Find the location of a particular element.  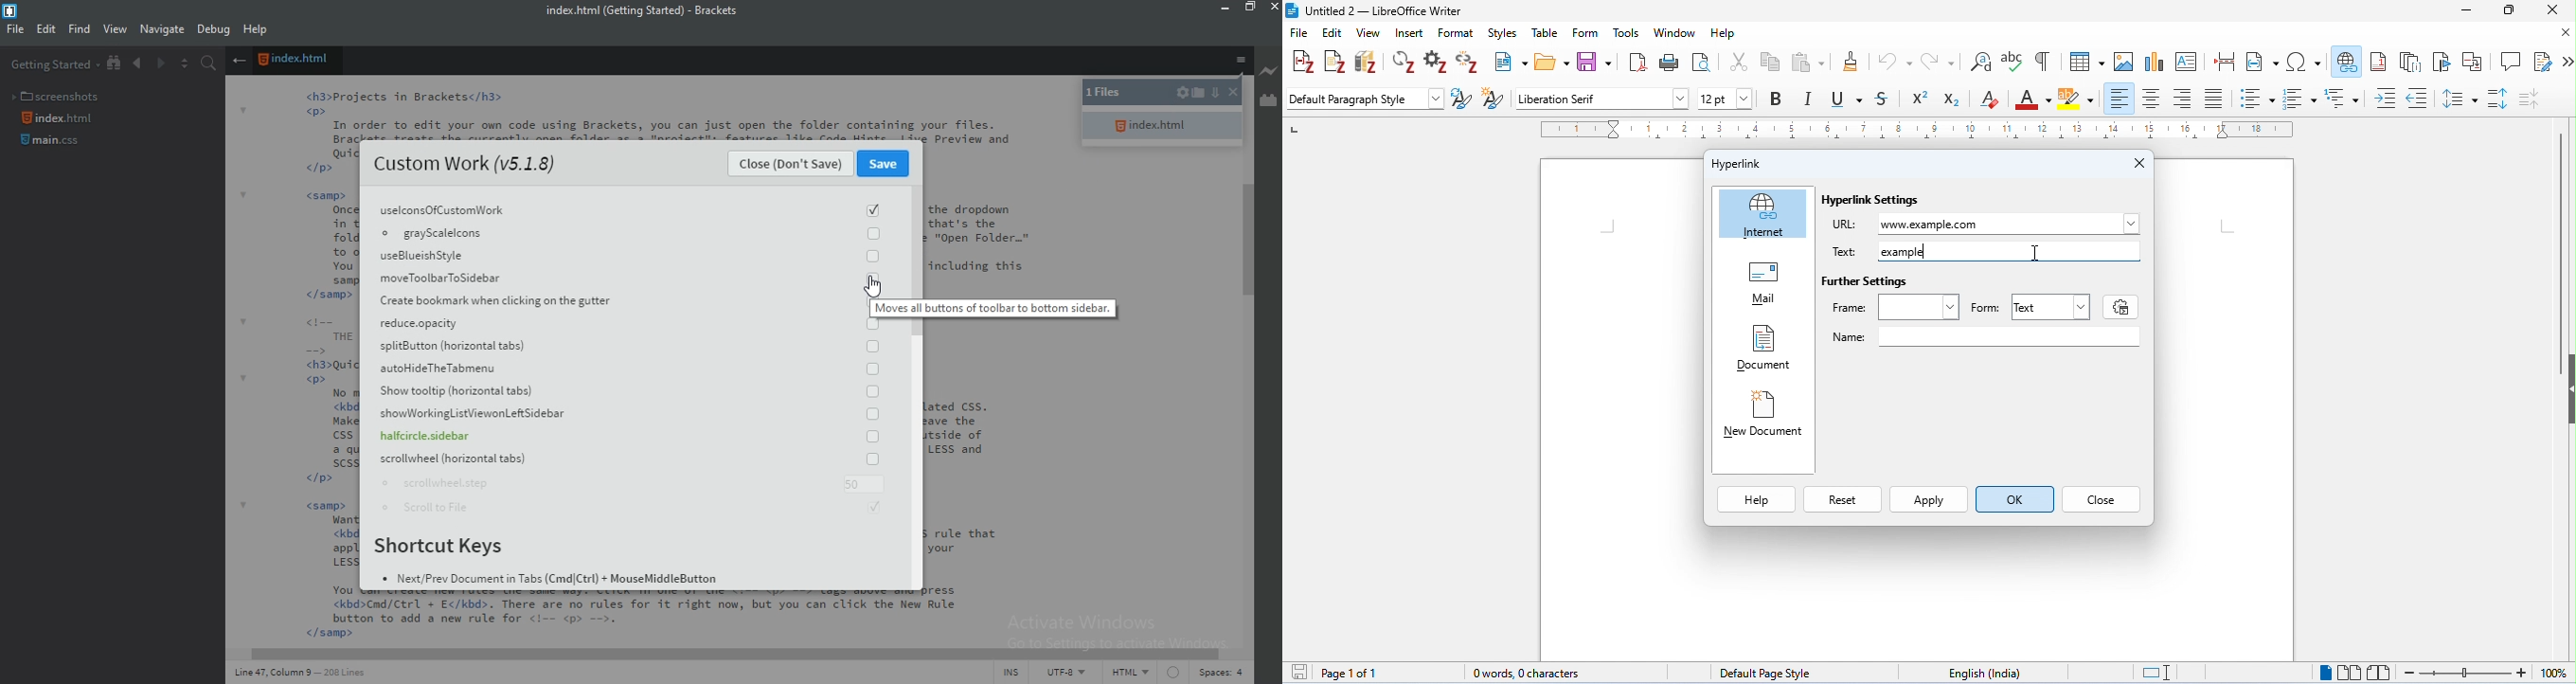

format is located at coordinates (1458, 33).